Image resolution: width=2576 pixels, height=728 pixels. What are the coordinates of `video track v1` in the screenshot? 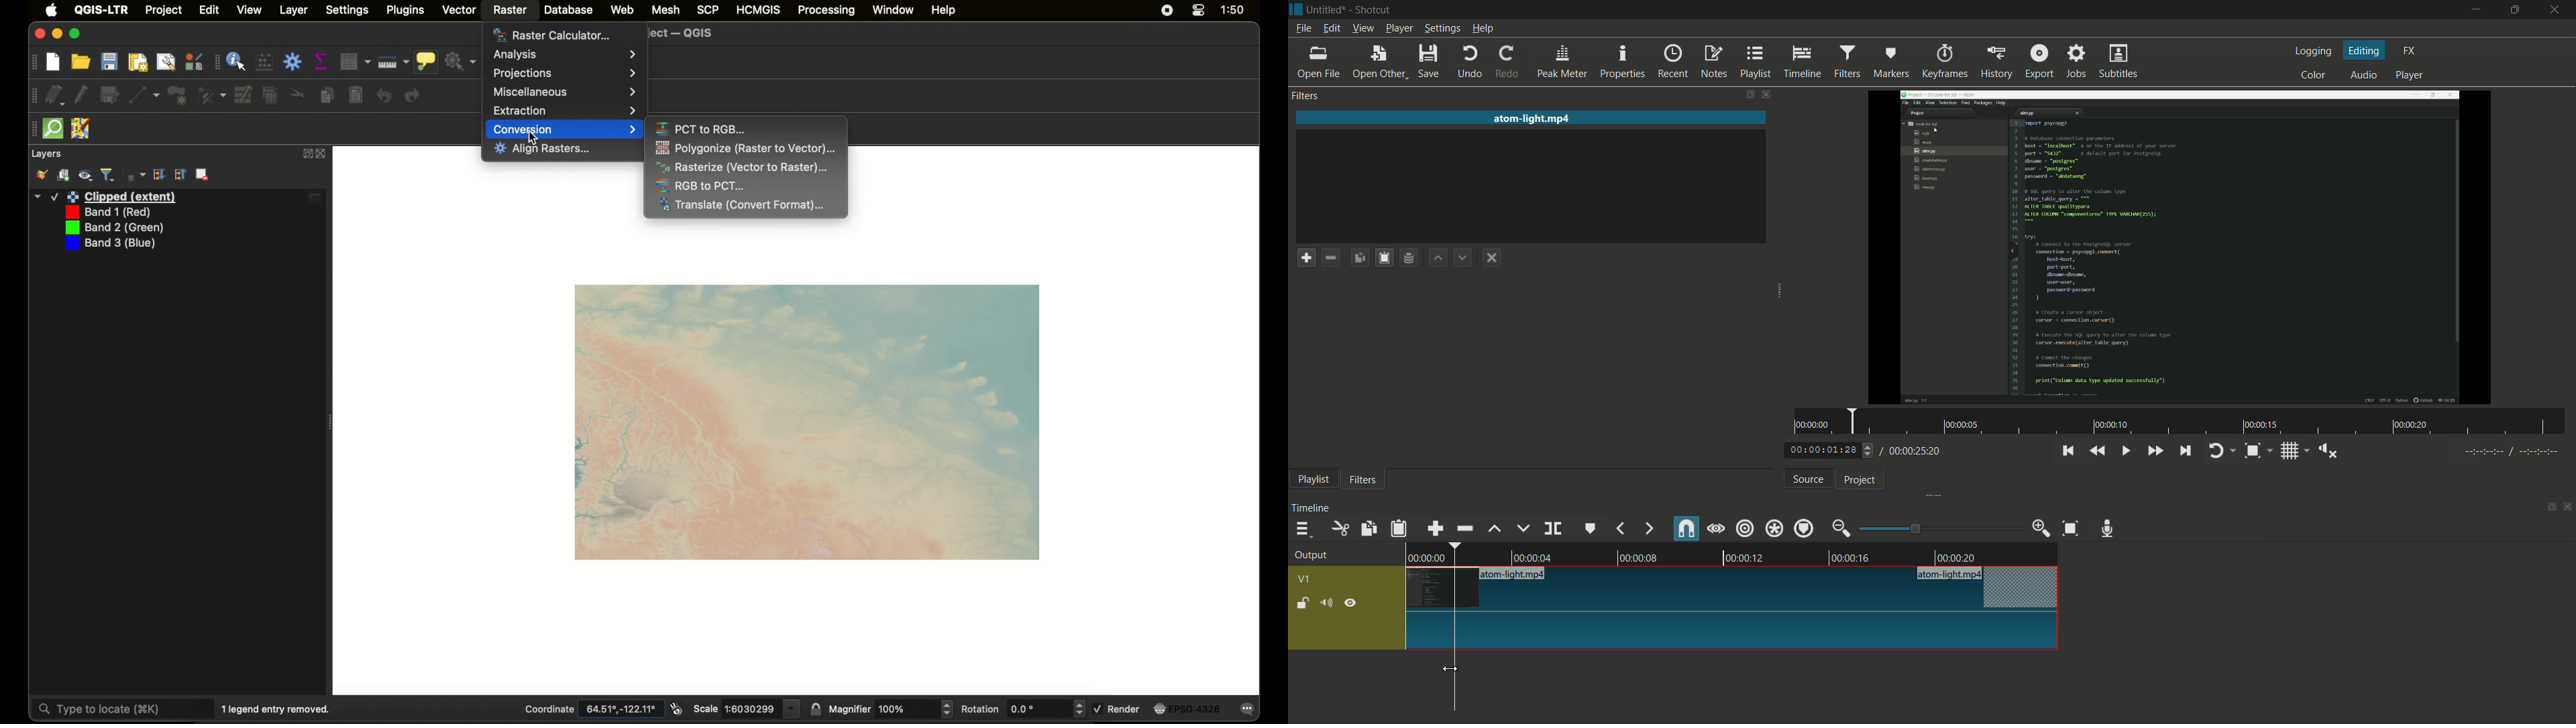 It's located at (1733, 632).